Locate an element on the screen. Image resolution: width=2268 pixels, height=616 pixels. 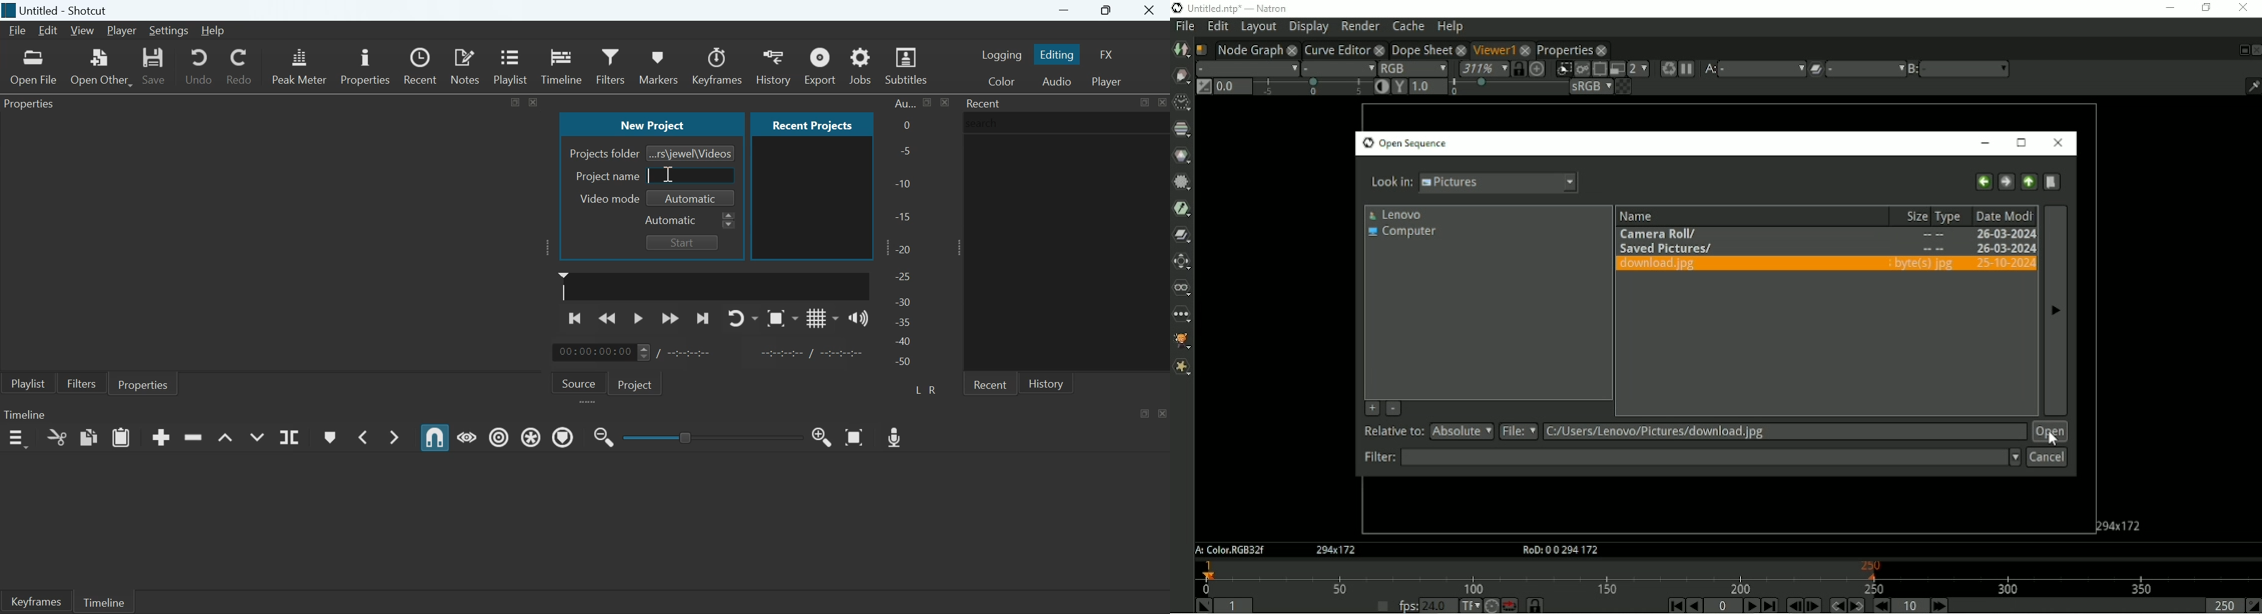
Open Sequence is located at coordinates (1406, 143).